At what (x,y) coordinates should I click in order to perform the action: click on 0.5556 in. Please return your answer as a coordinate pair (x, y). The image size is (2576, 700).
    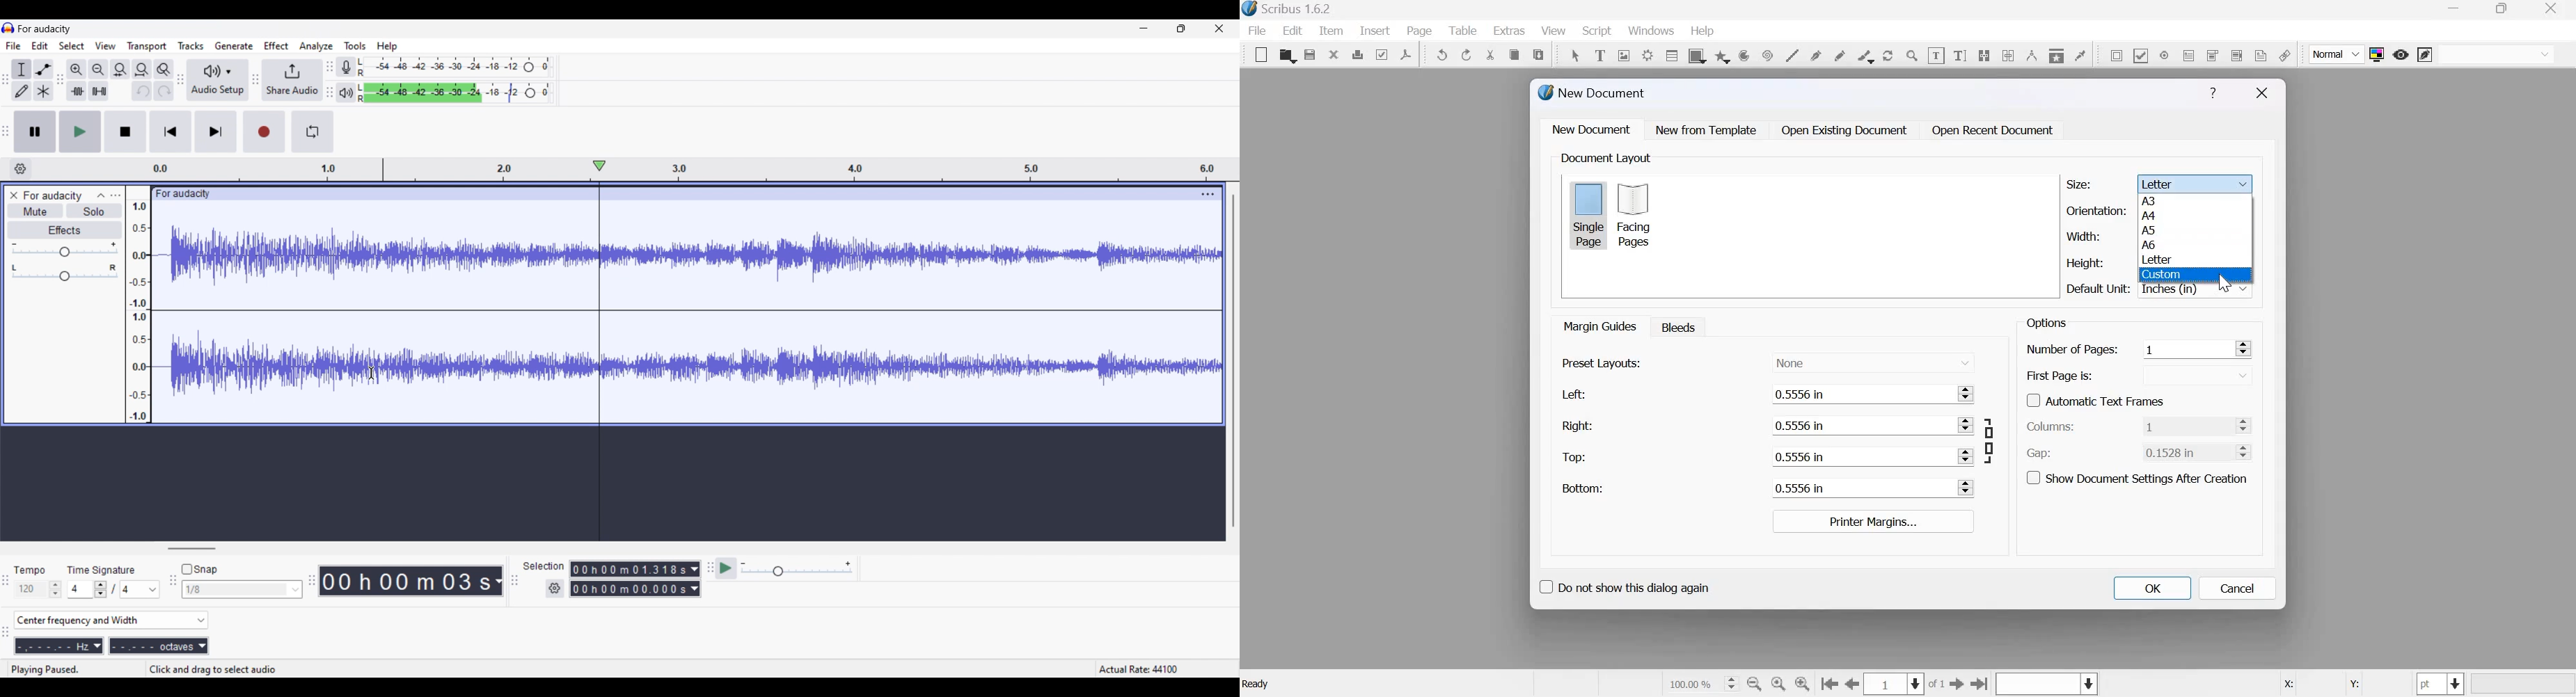
    Looking at the image, I should click on (1861, 455).